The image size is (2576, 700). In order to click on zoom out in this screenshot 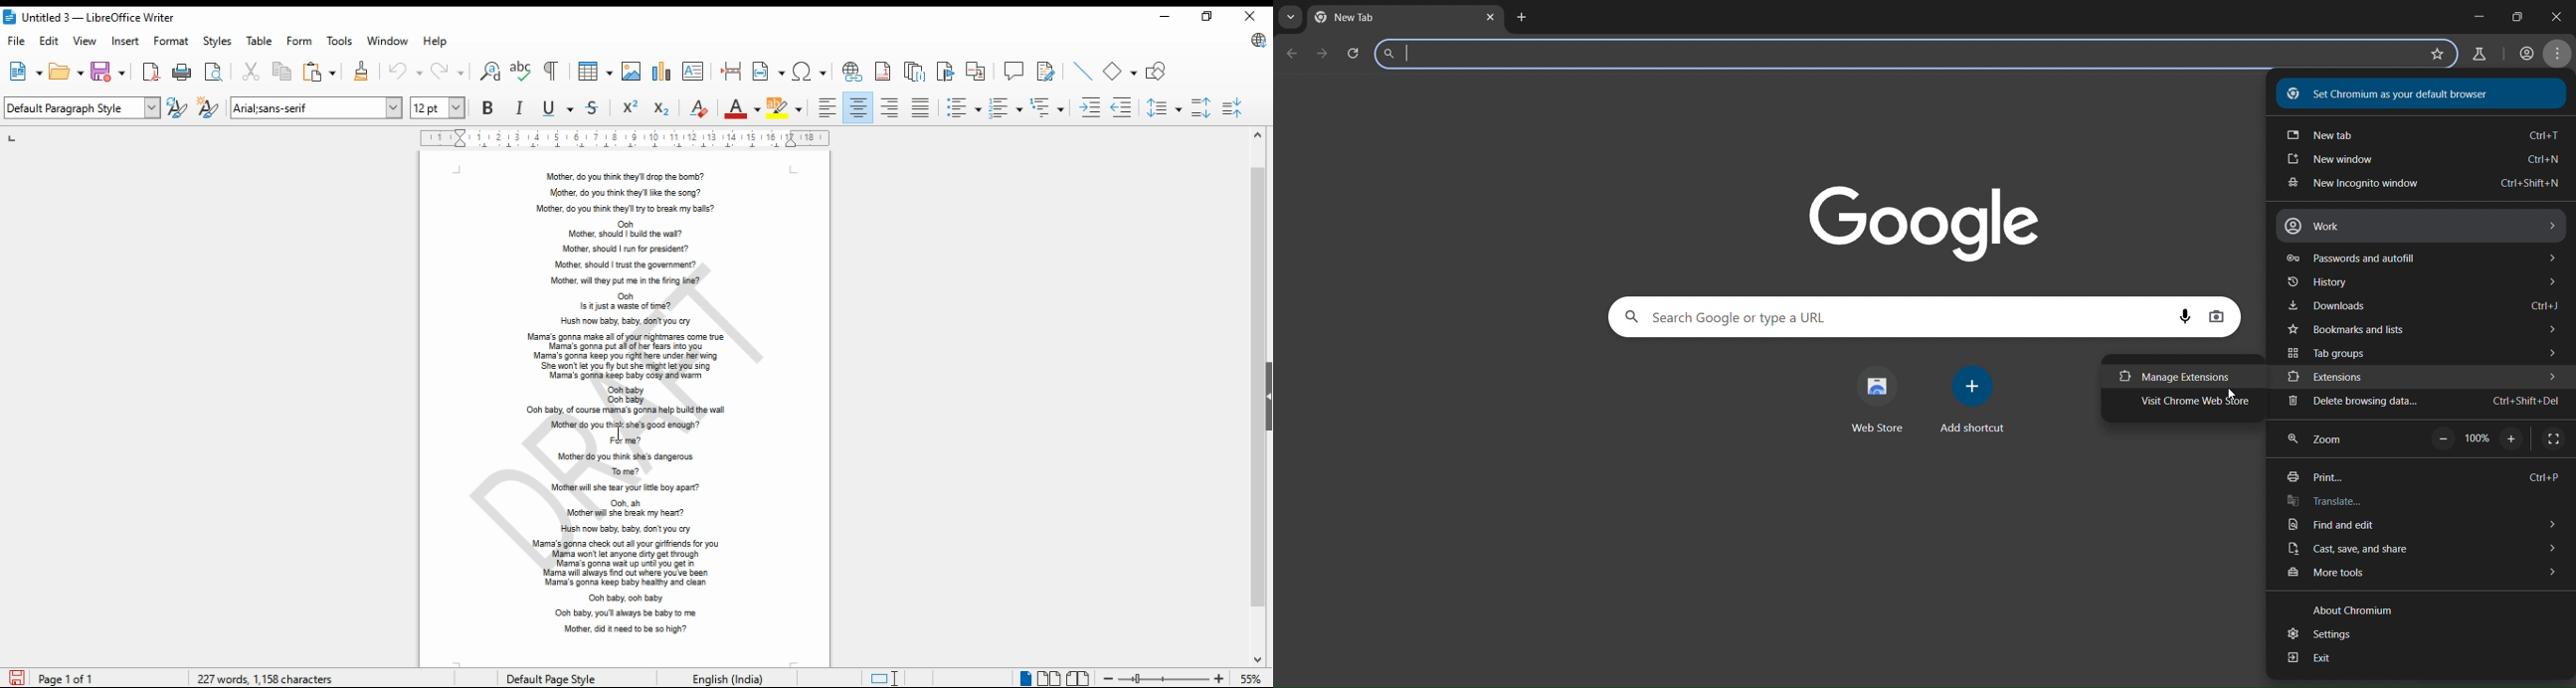, I will do `click(2442, 440)`.